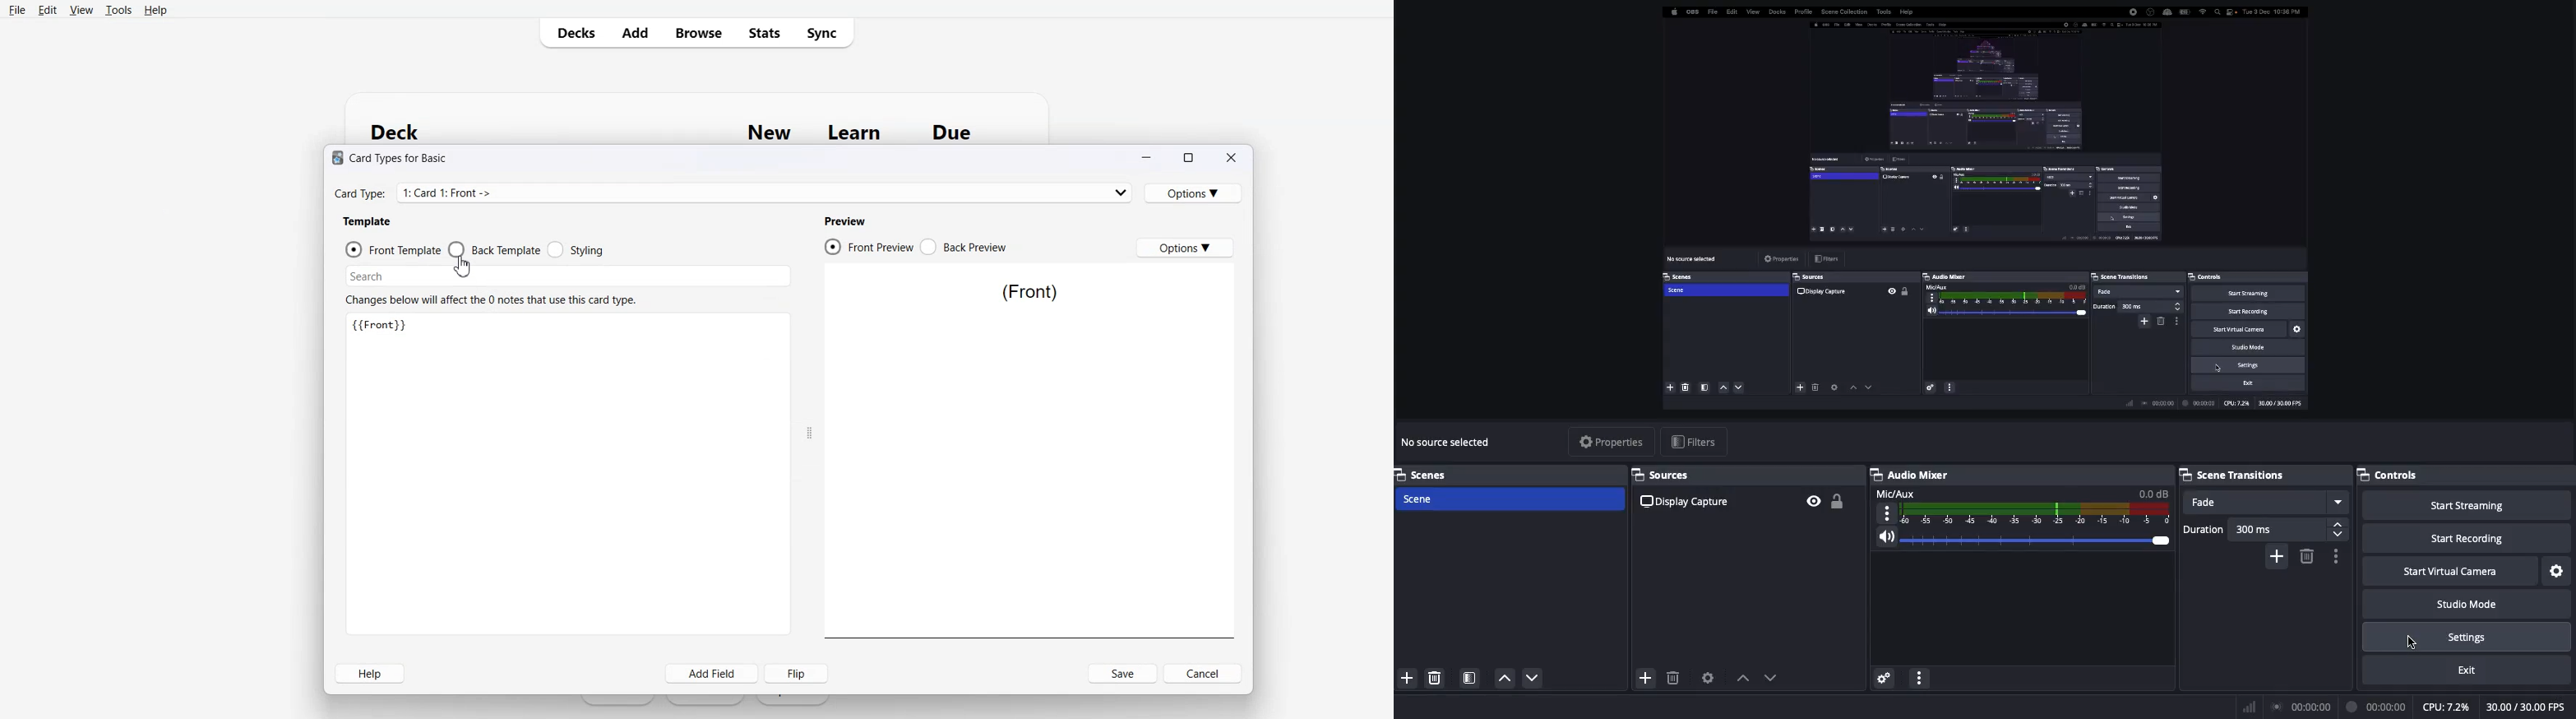  Describe the element at coordinates (634, 32) in the screenshot. I see `Add` at that location.